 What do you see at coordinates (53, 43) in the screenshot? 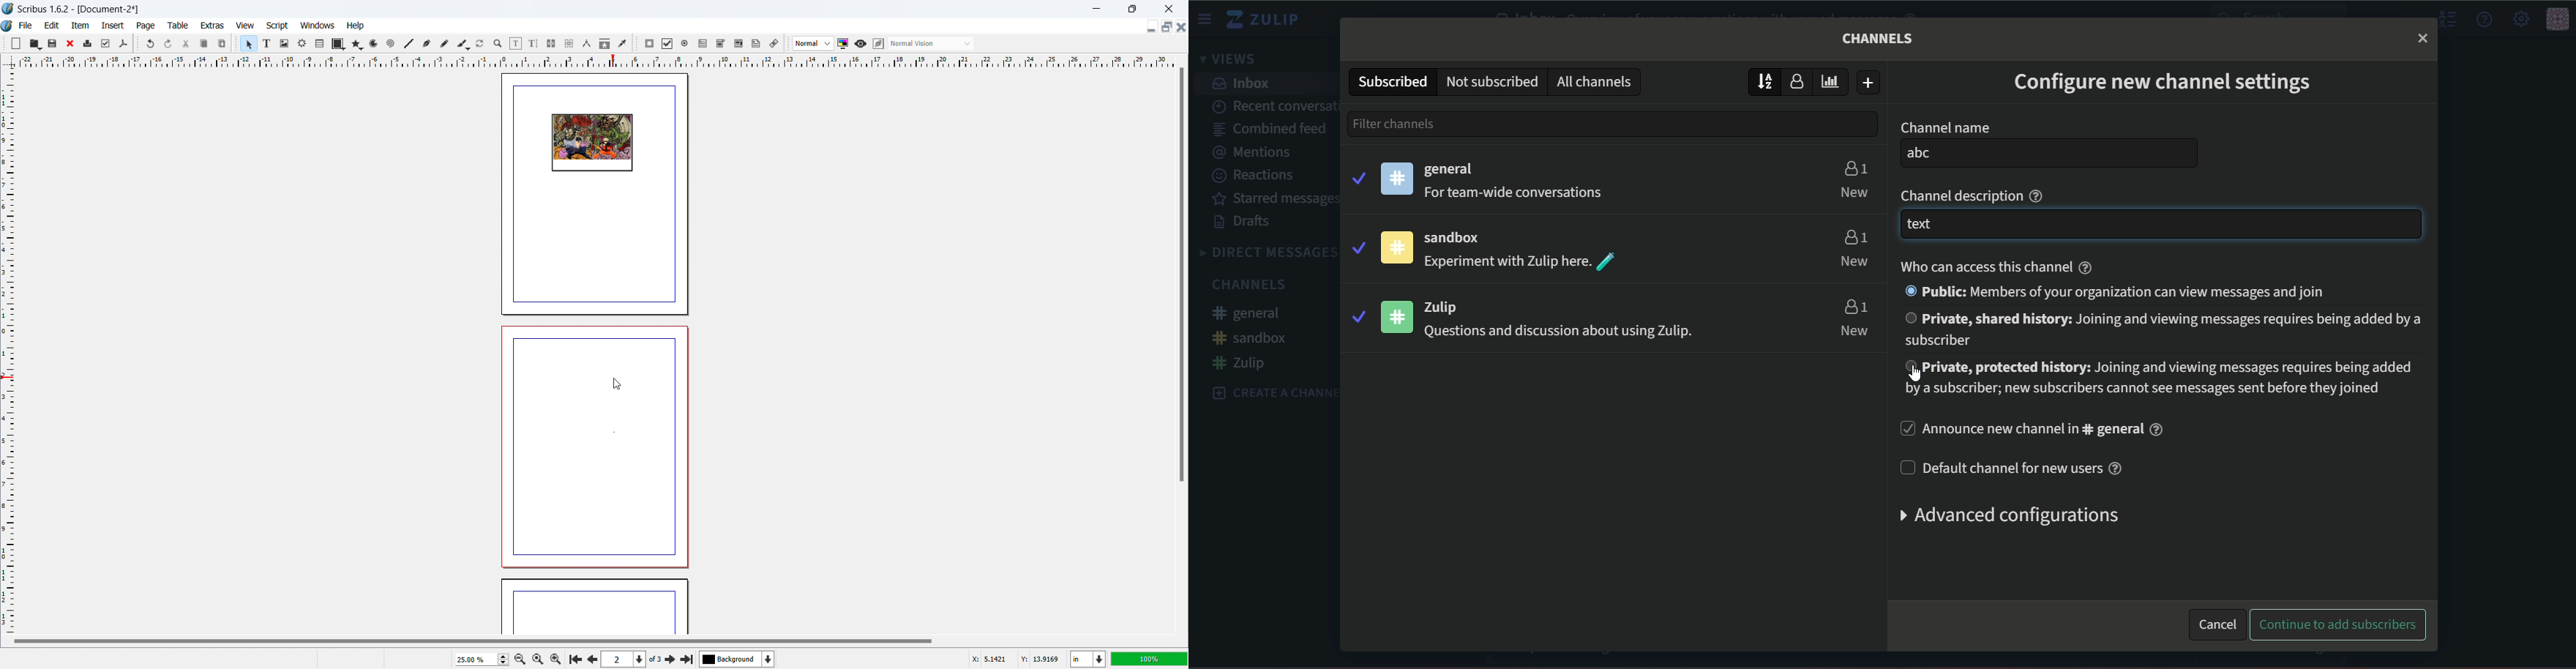
I see `save` at bounding box center [53, 43].